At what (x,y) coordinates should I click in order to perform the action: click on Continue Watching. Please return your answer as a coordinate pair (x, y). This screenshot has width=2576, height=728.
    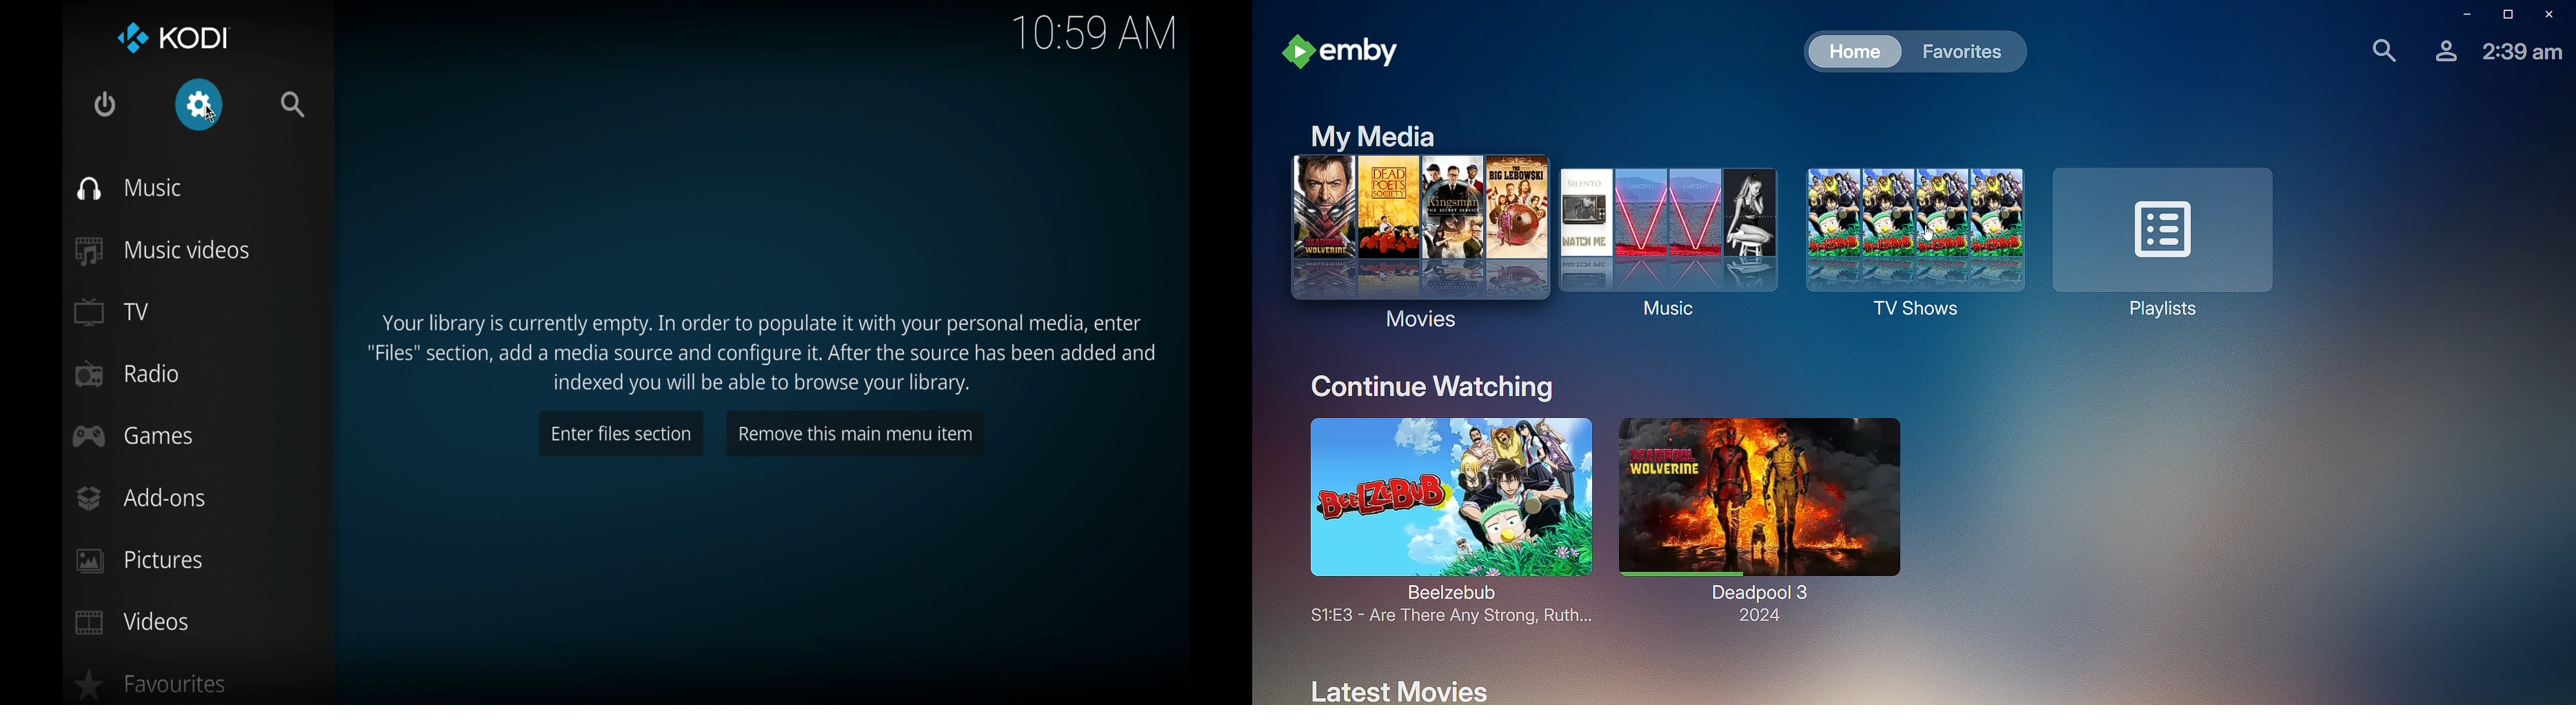
    Looking at the image, I should click on (1425, 385).